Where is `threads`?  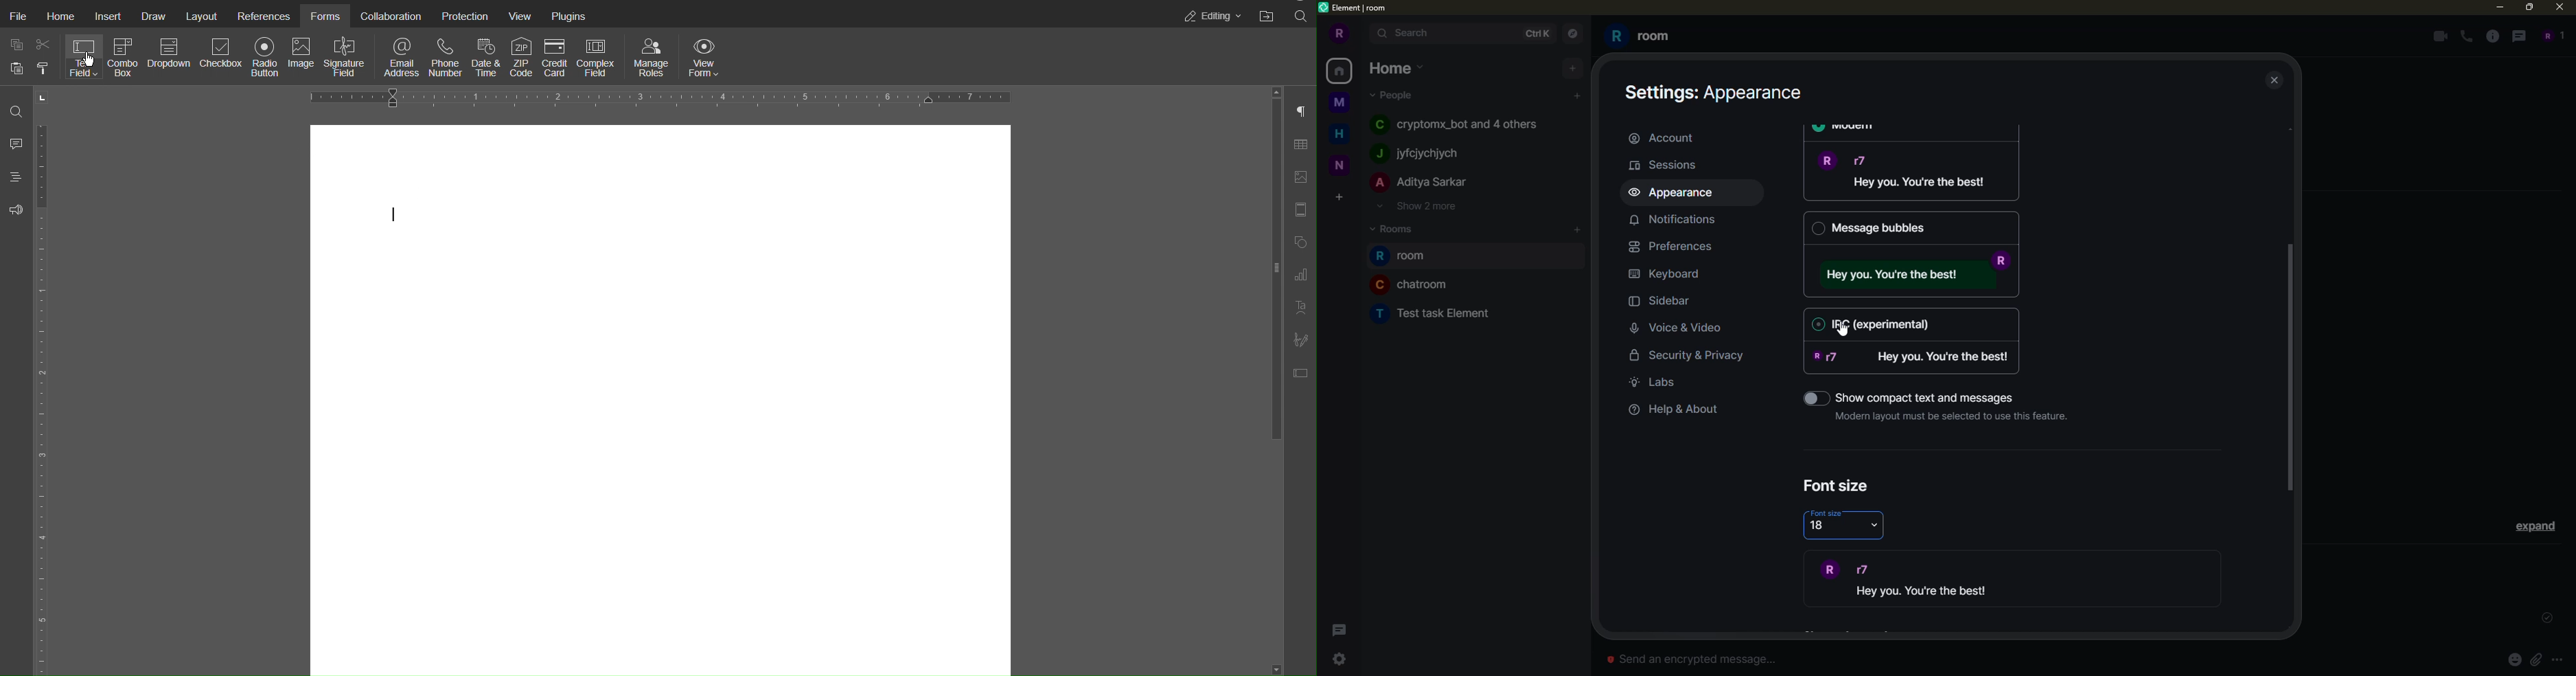 threads is located at coordinates (2518, 35).